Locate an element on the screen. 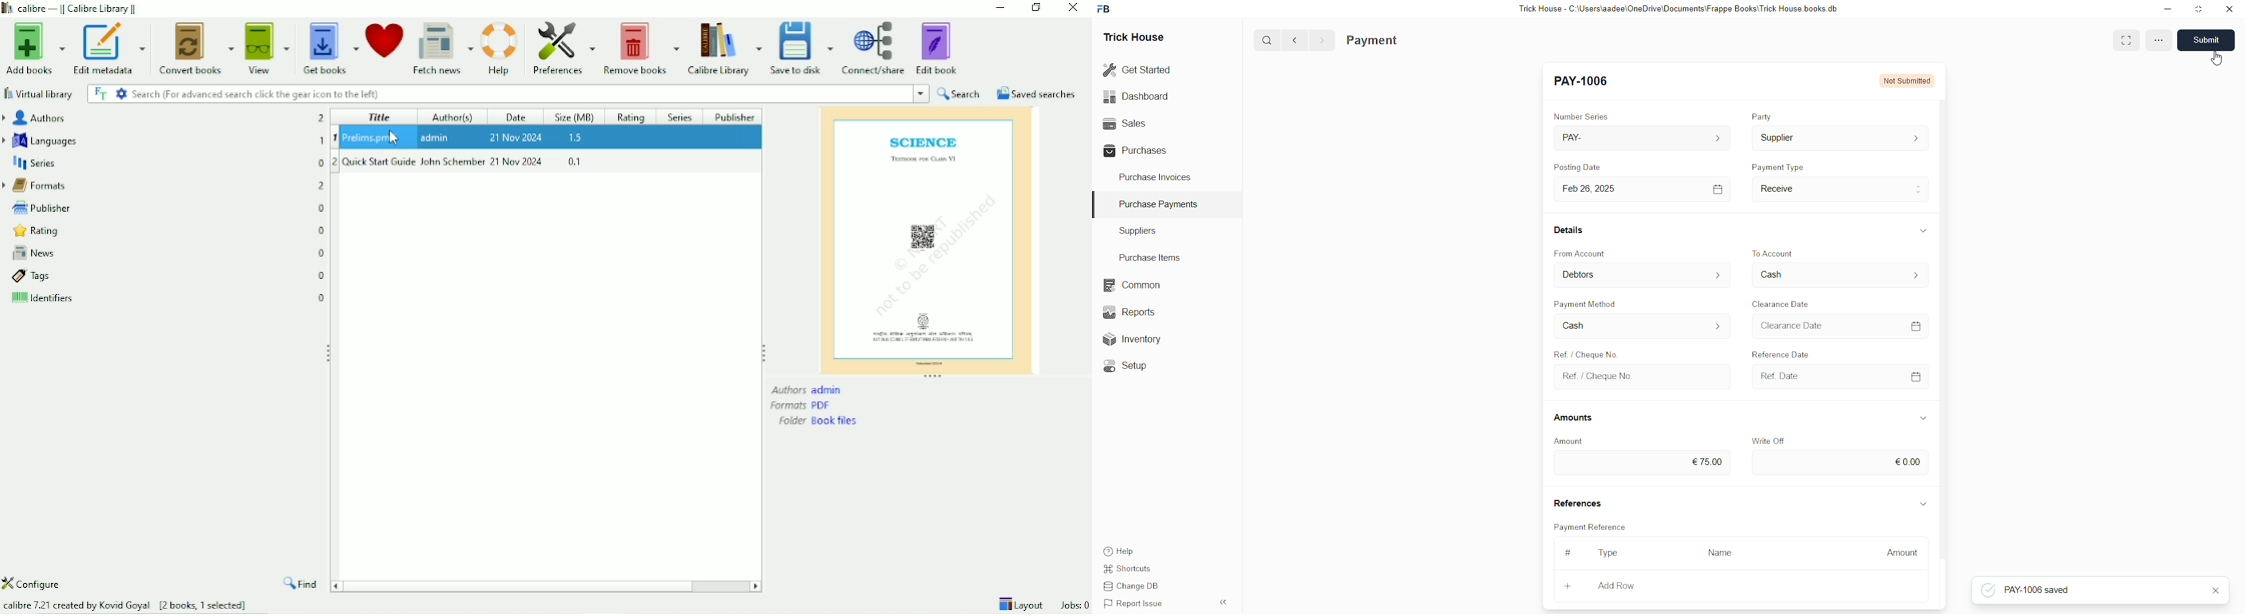 The height and width of the screenshot is (616, 2268). To Account is located at coordinates (1777, 249).